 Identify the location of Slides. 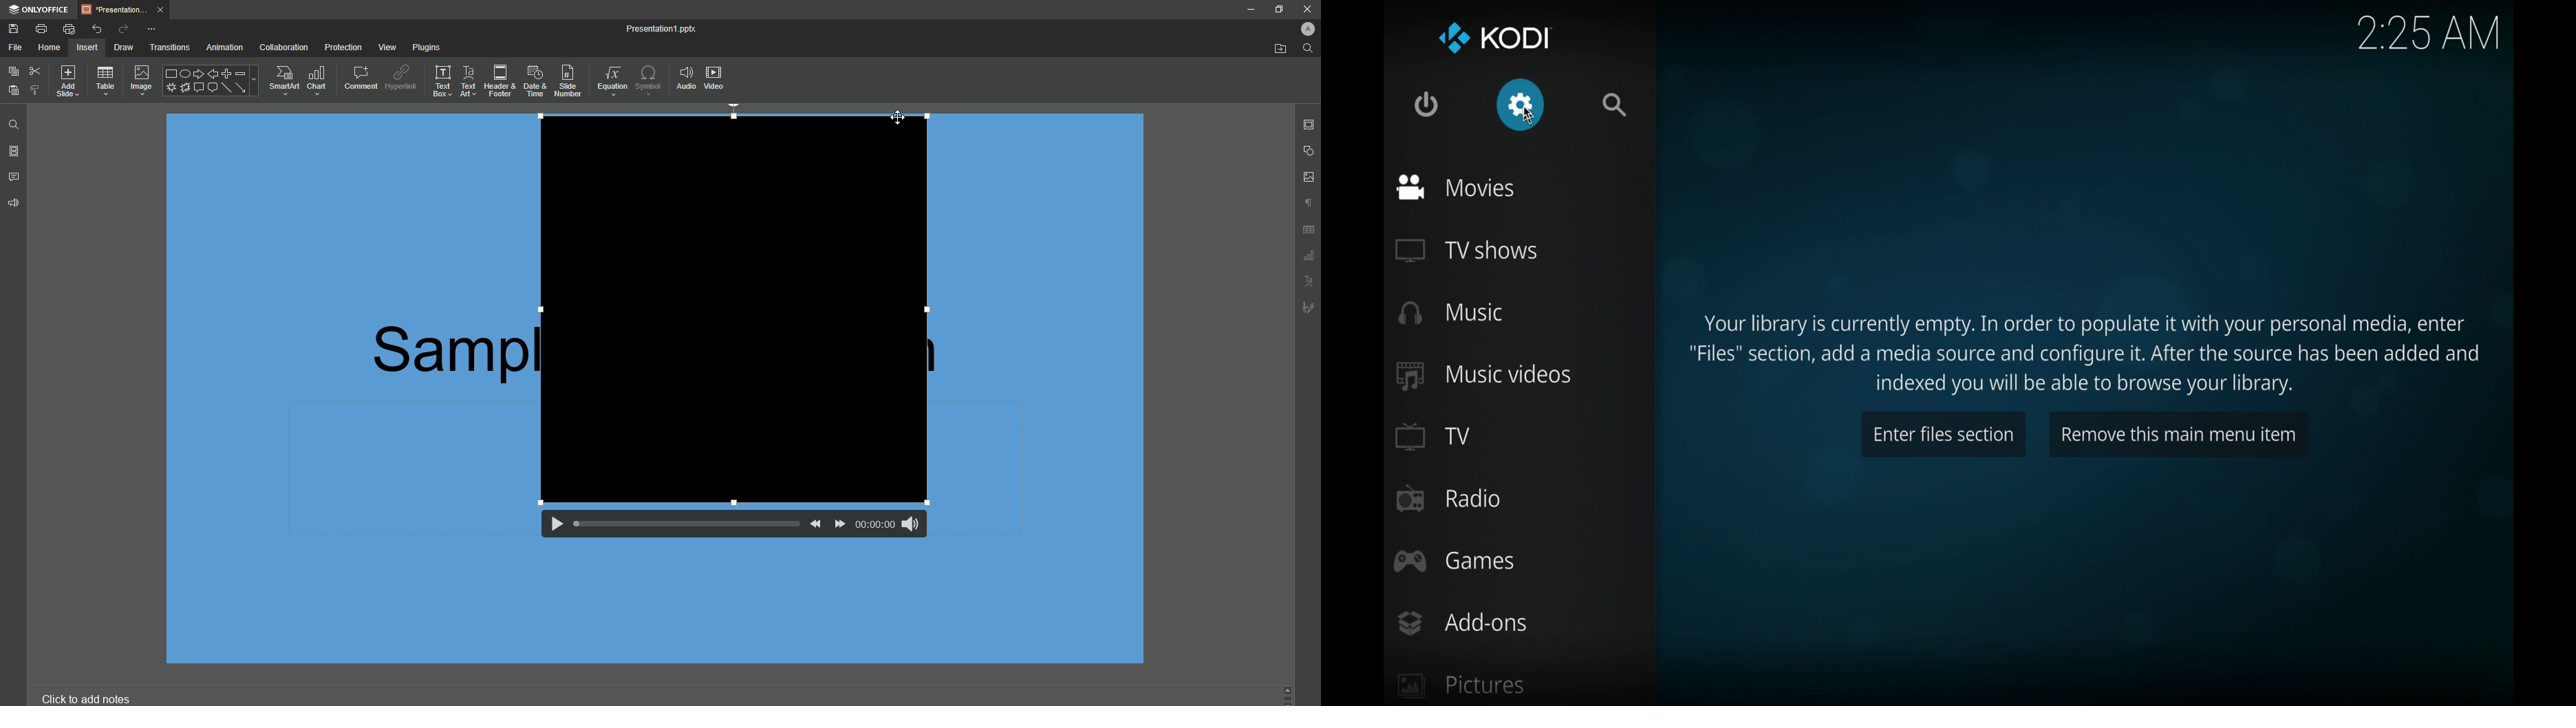
(14, 153).